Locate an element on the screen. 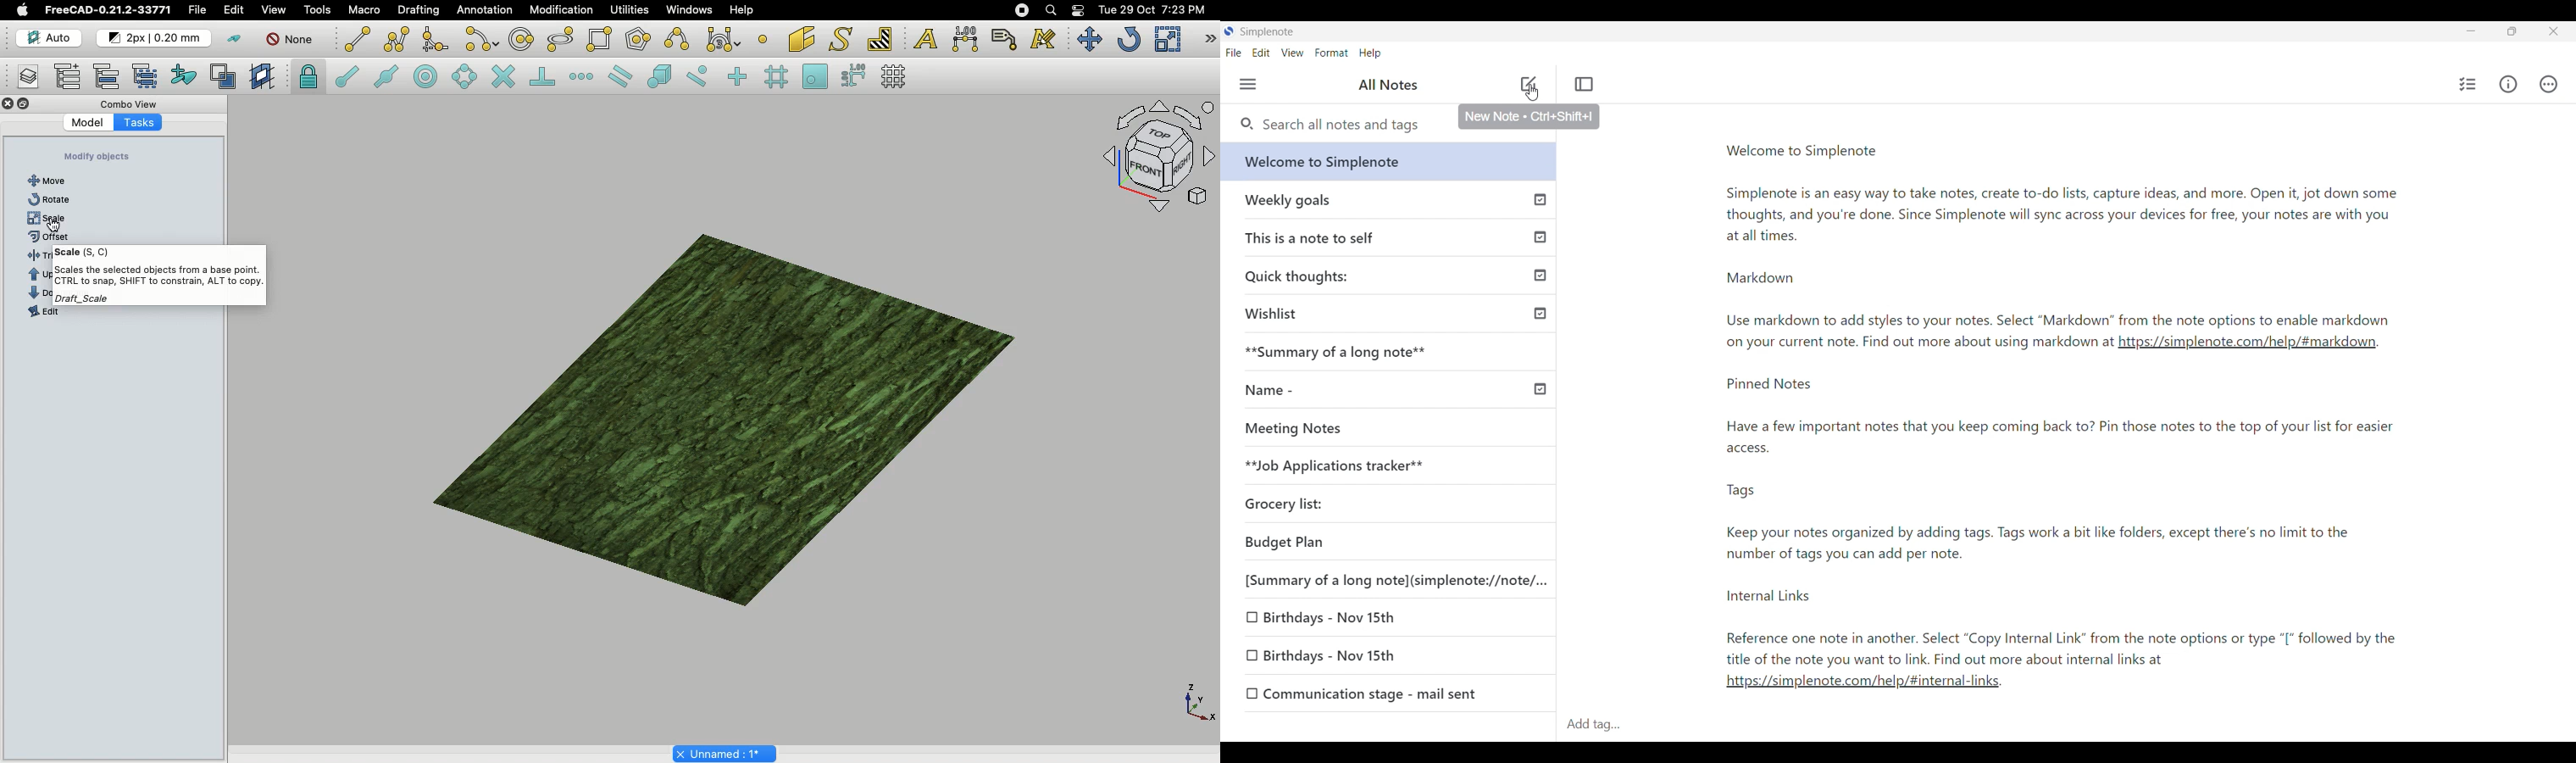  Unpublished note is located at coordinates (1395, 692).